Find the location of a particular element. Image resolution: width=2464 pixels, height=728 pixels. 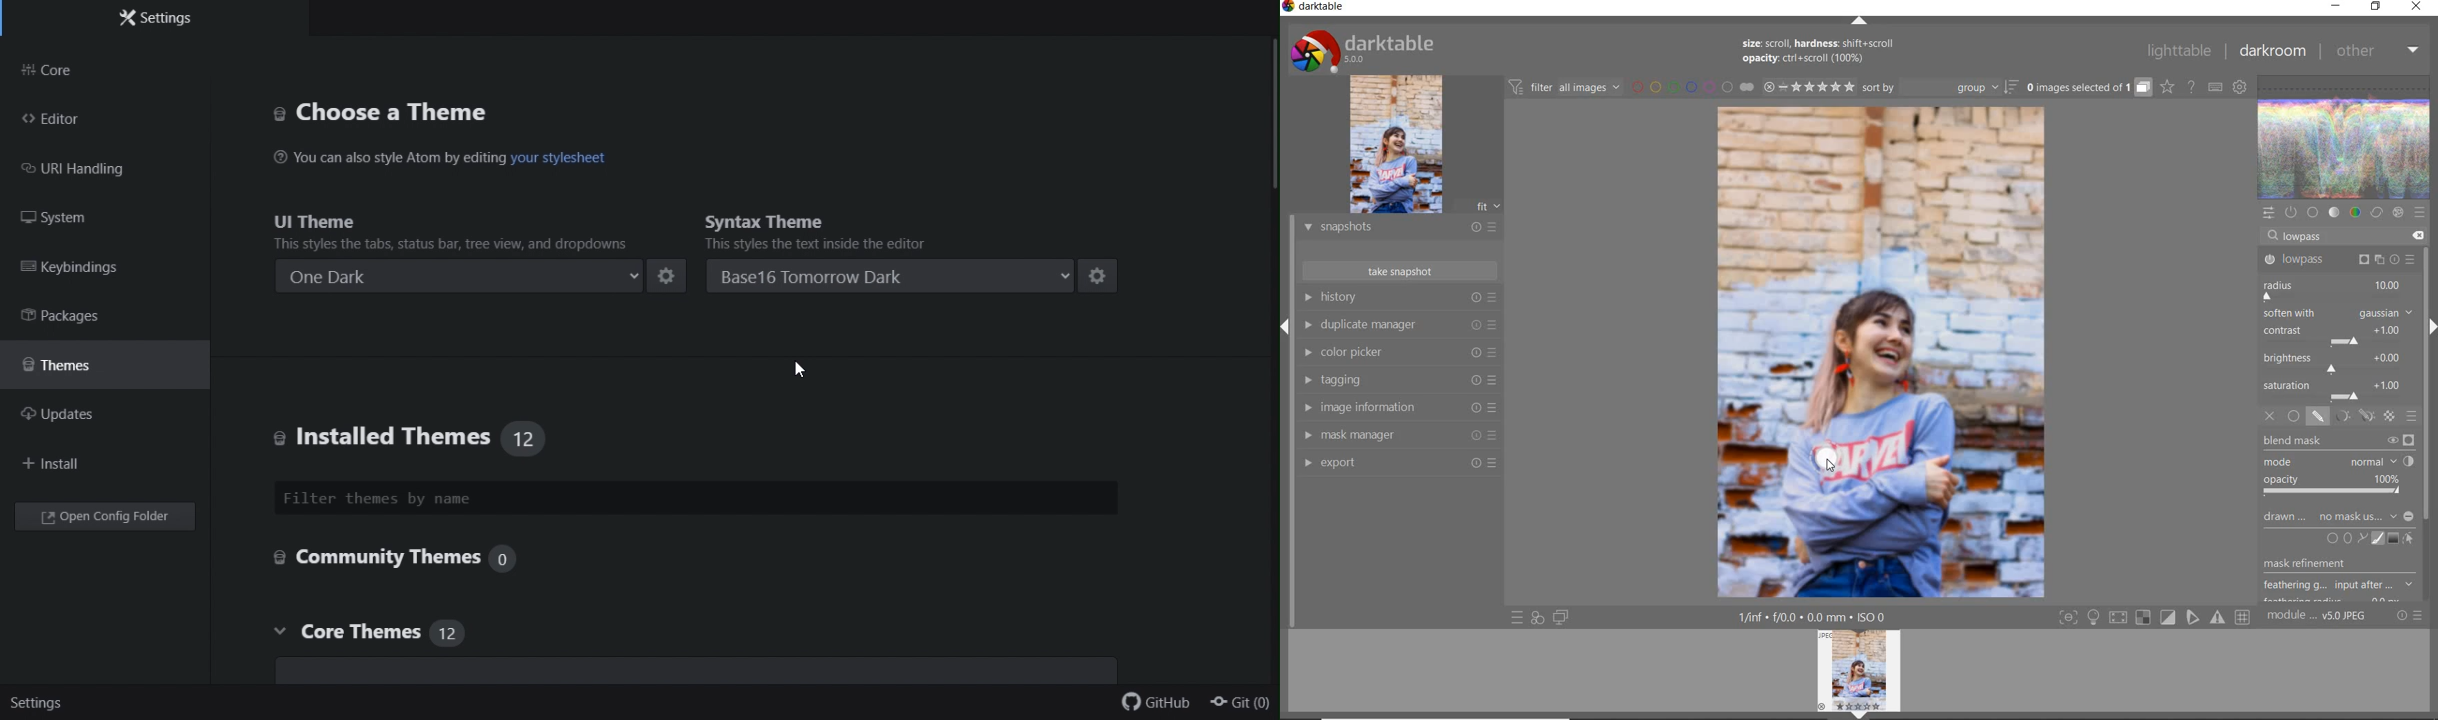

image preview is located at coordinates (1415, 143).